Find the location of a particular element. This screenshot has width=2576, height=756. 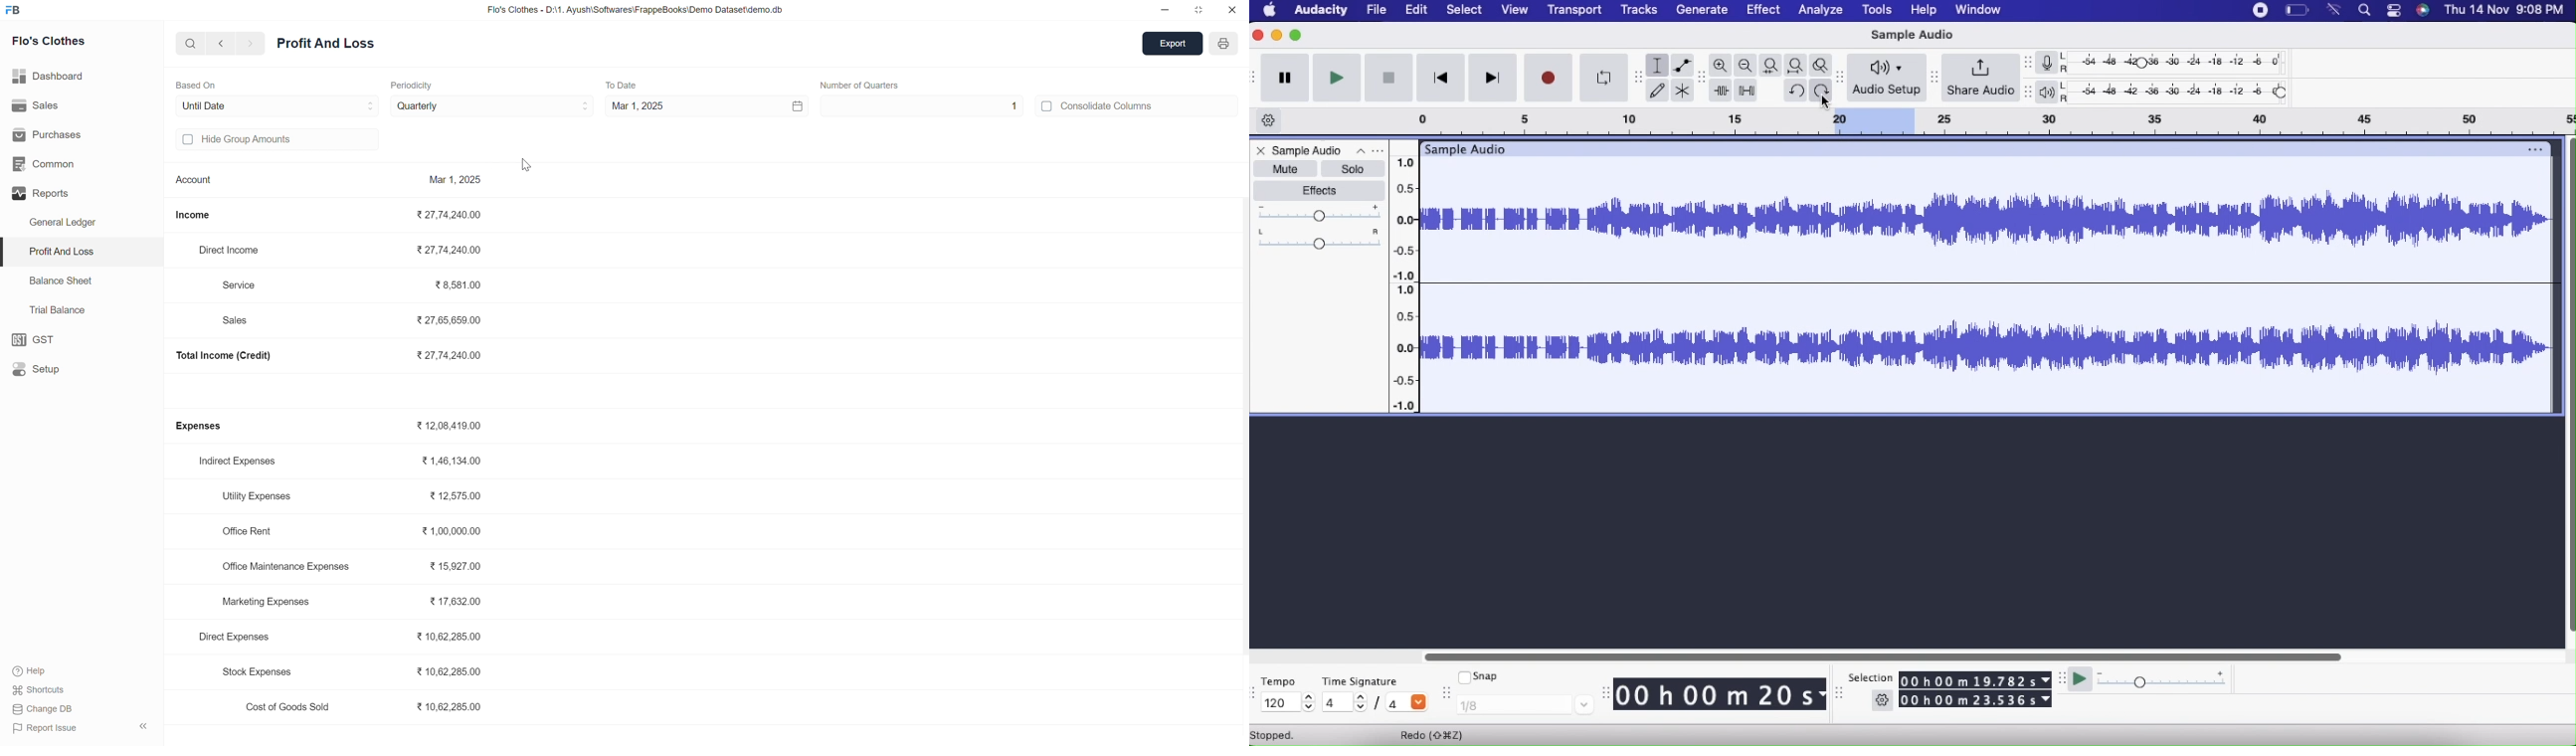

close is located at coordinates (1233, 10).